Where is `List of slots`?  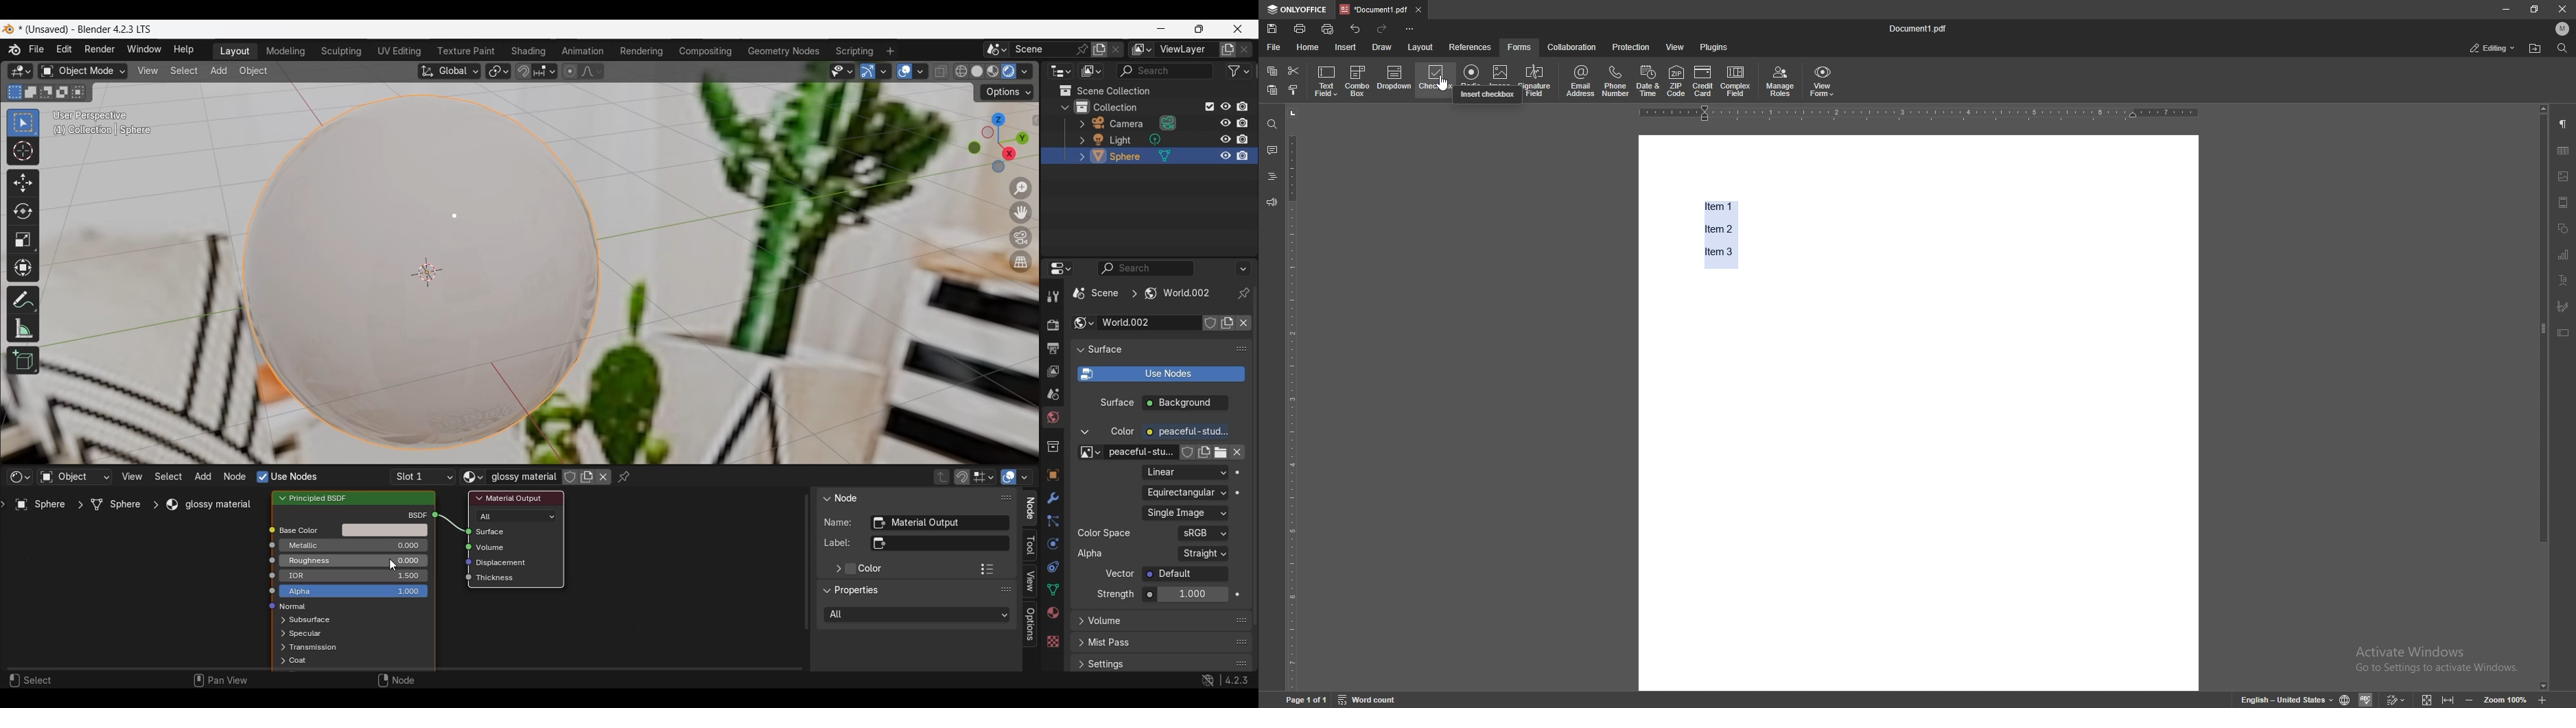 List of slots is located at coordinates (423, 477).